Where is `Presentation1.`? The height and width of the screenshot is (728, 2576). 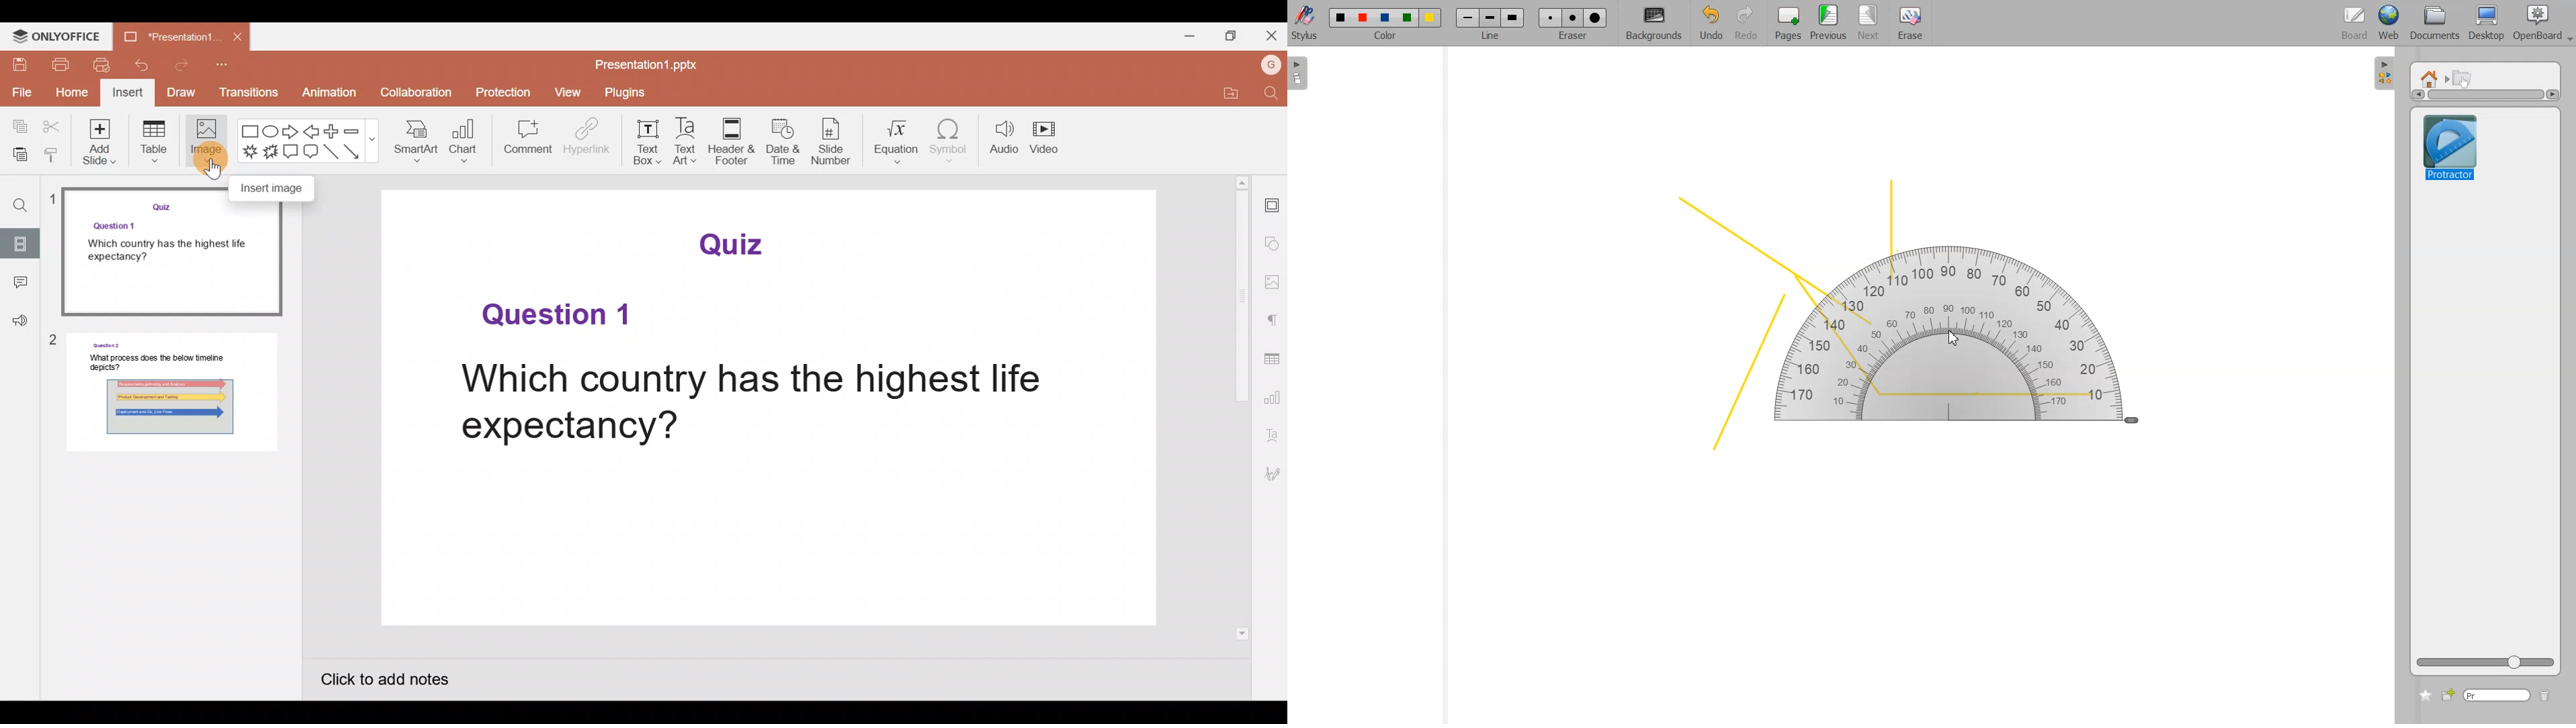 Presentation1. is located at coordinates (166, 36).